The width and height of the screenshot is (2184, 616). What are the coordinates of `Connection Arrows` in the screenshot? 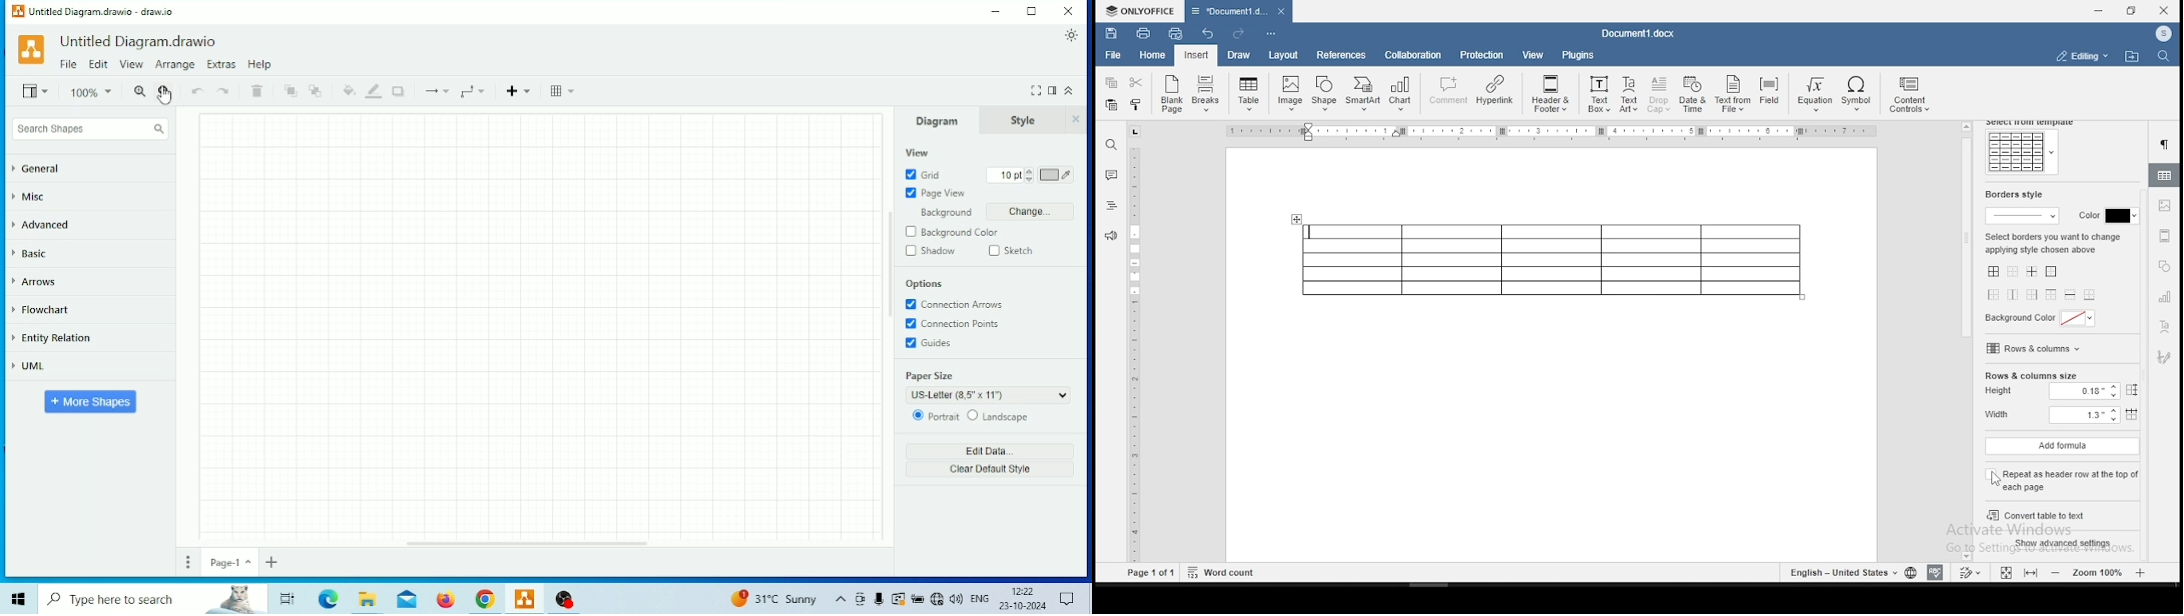 It's located at (953, 305).